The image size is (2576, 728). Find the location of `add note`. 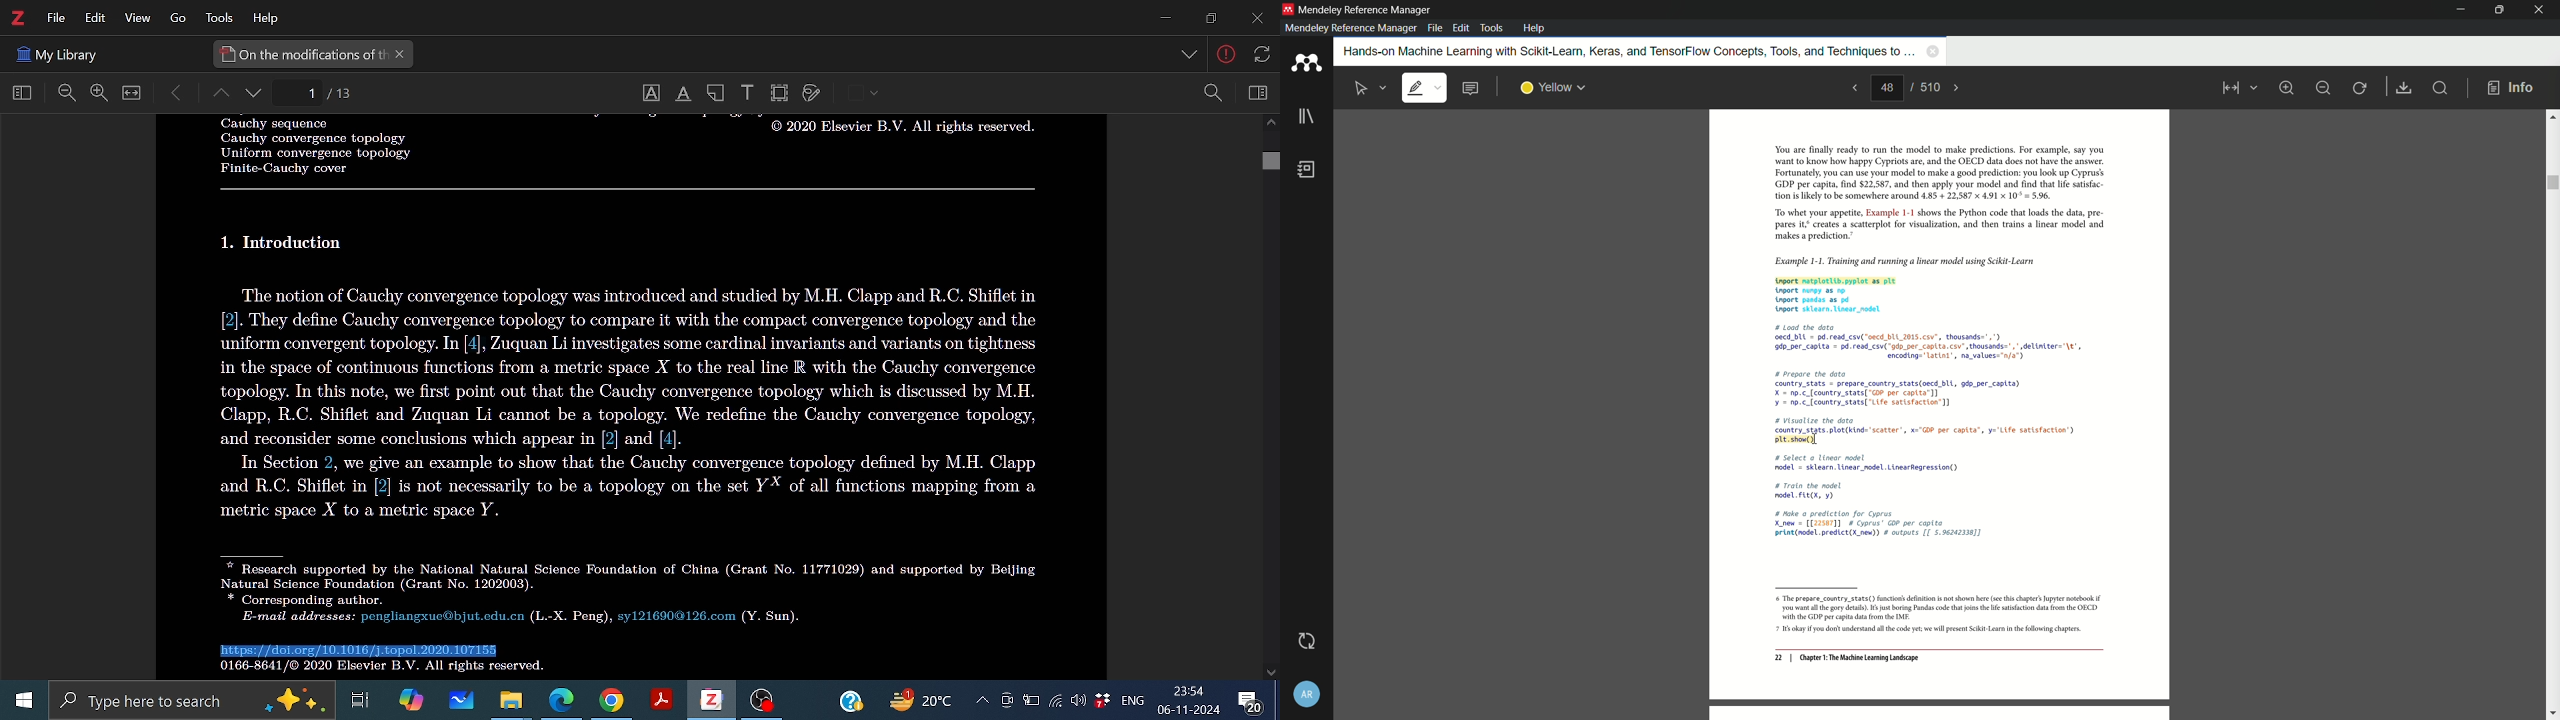

add note is located at coordinates (1469, 89).